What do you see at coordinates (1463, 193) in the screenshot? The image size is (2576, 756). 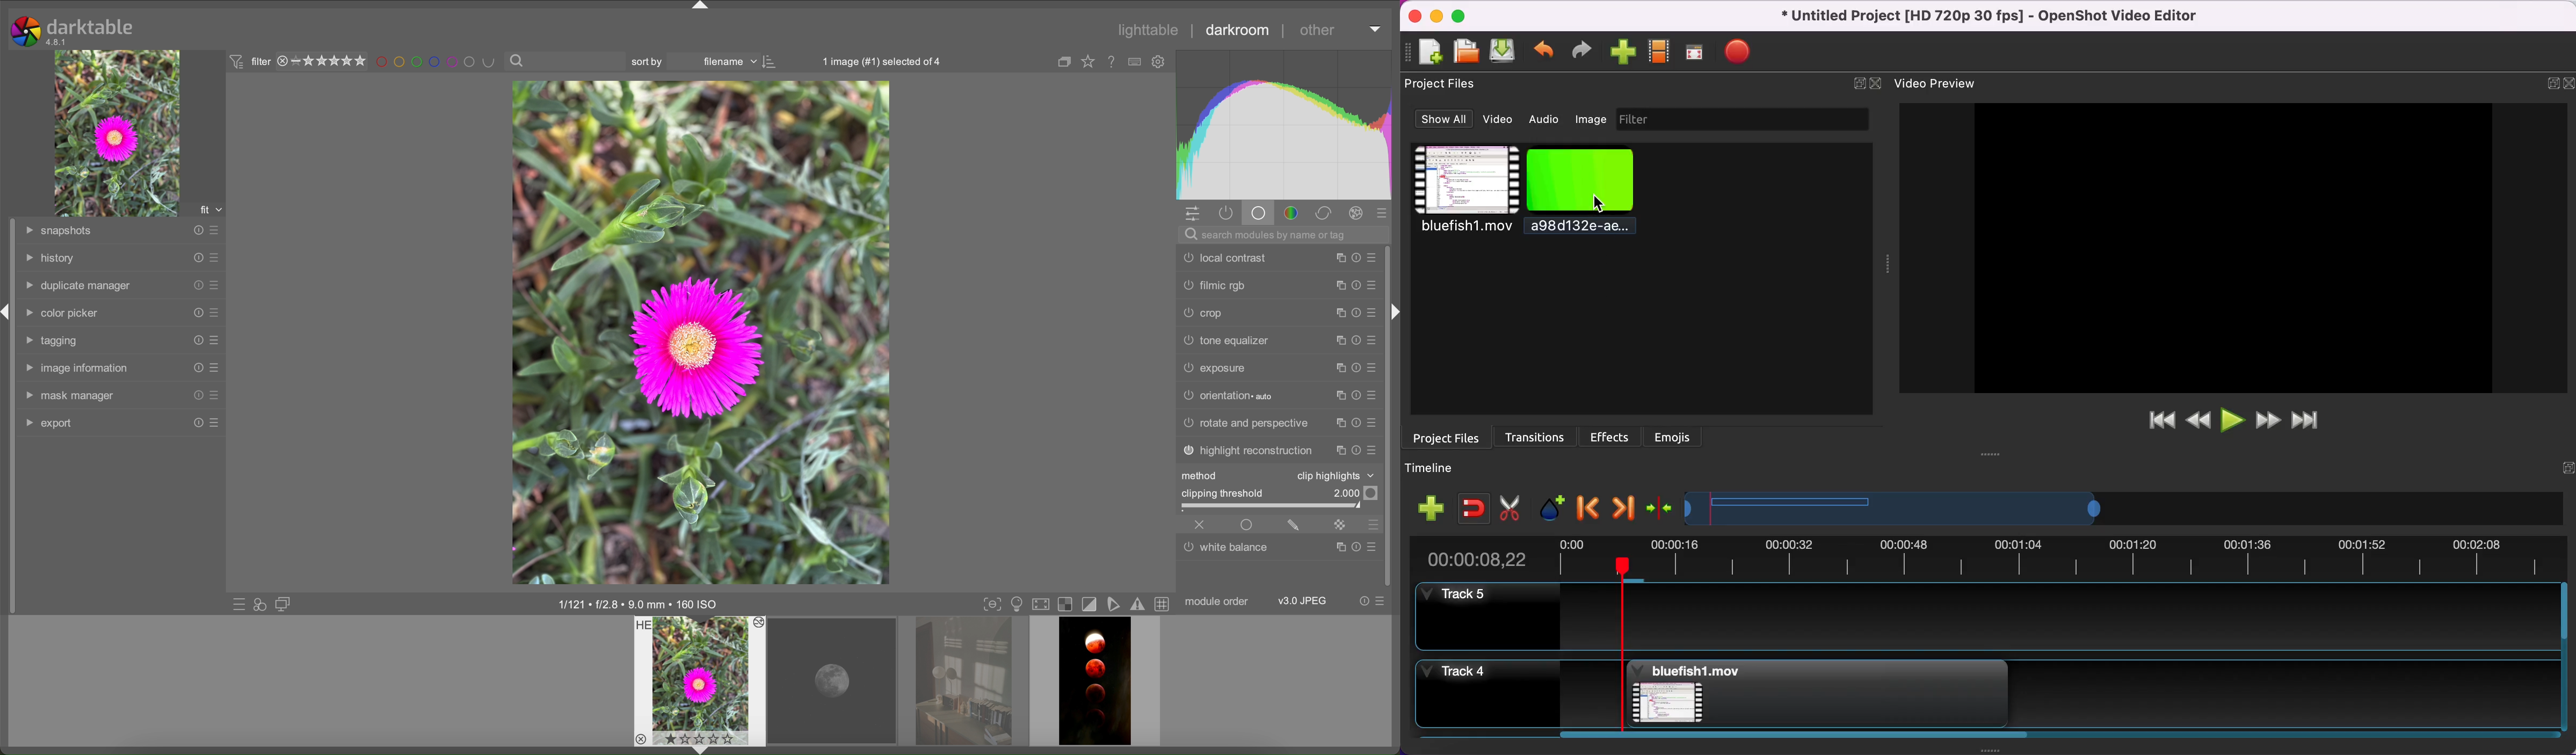 I see `video` at bounding box center [1463, 193].